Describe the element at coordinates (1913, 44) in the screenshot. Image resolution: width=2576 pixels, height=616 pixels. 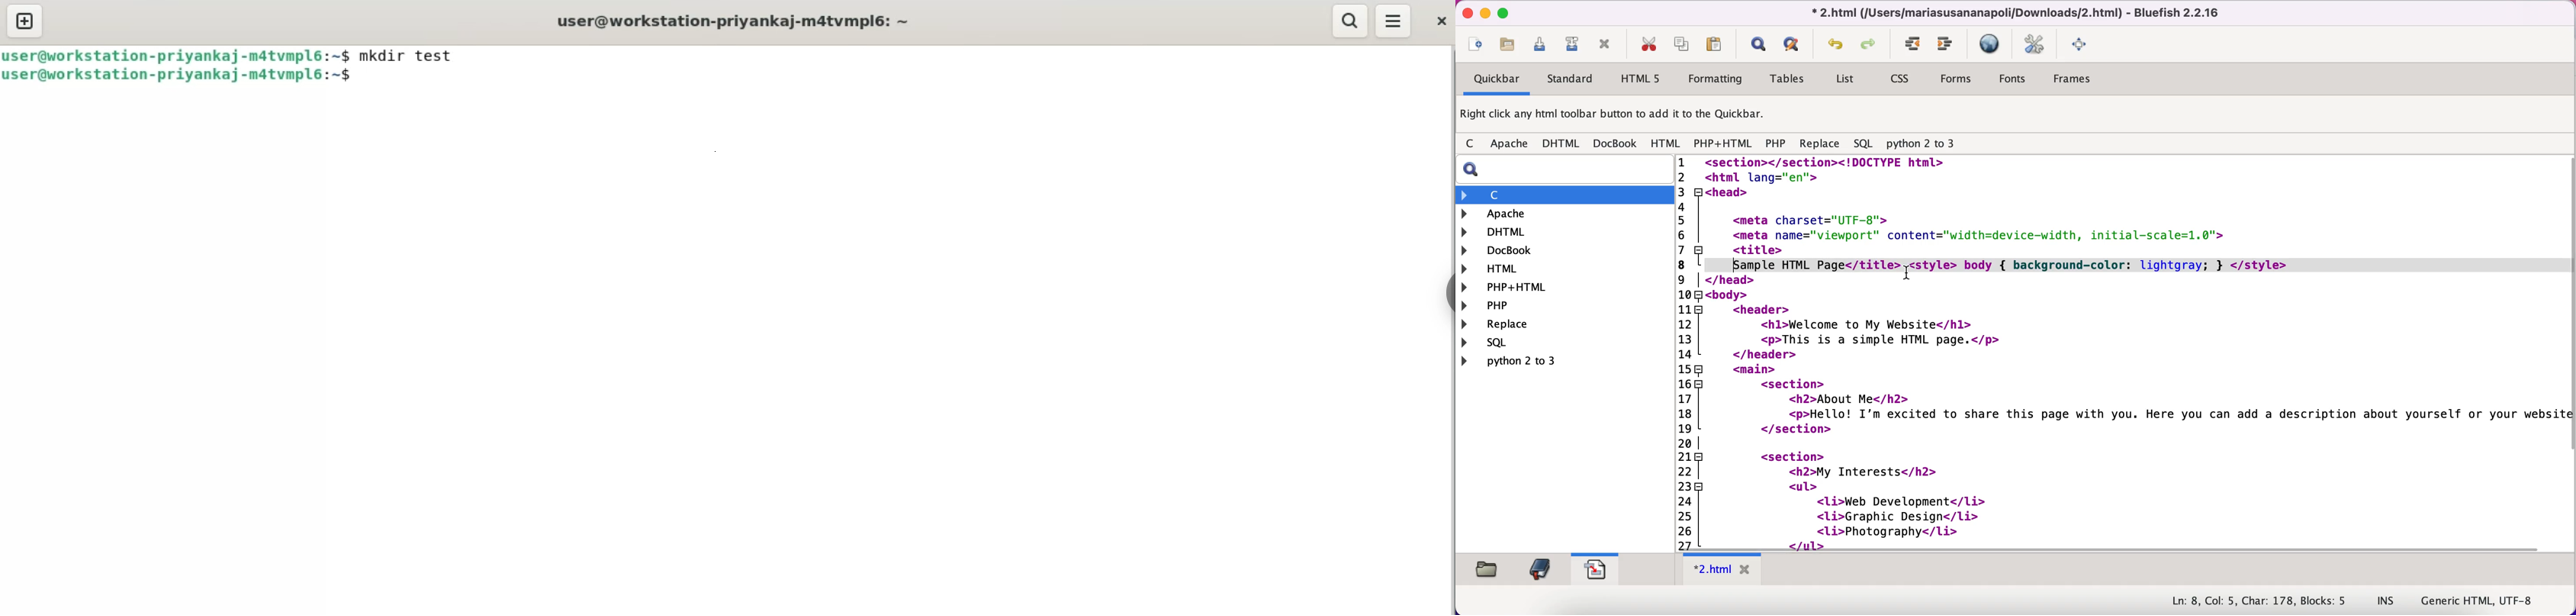
I see `indent` at that location.